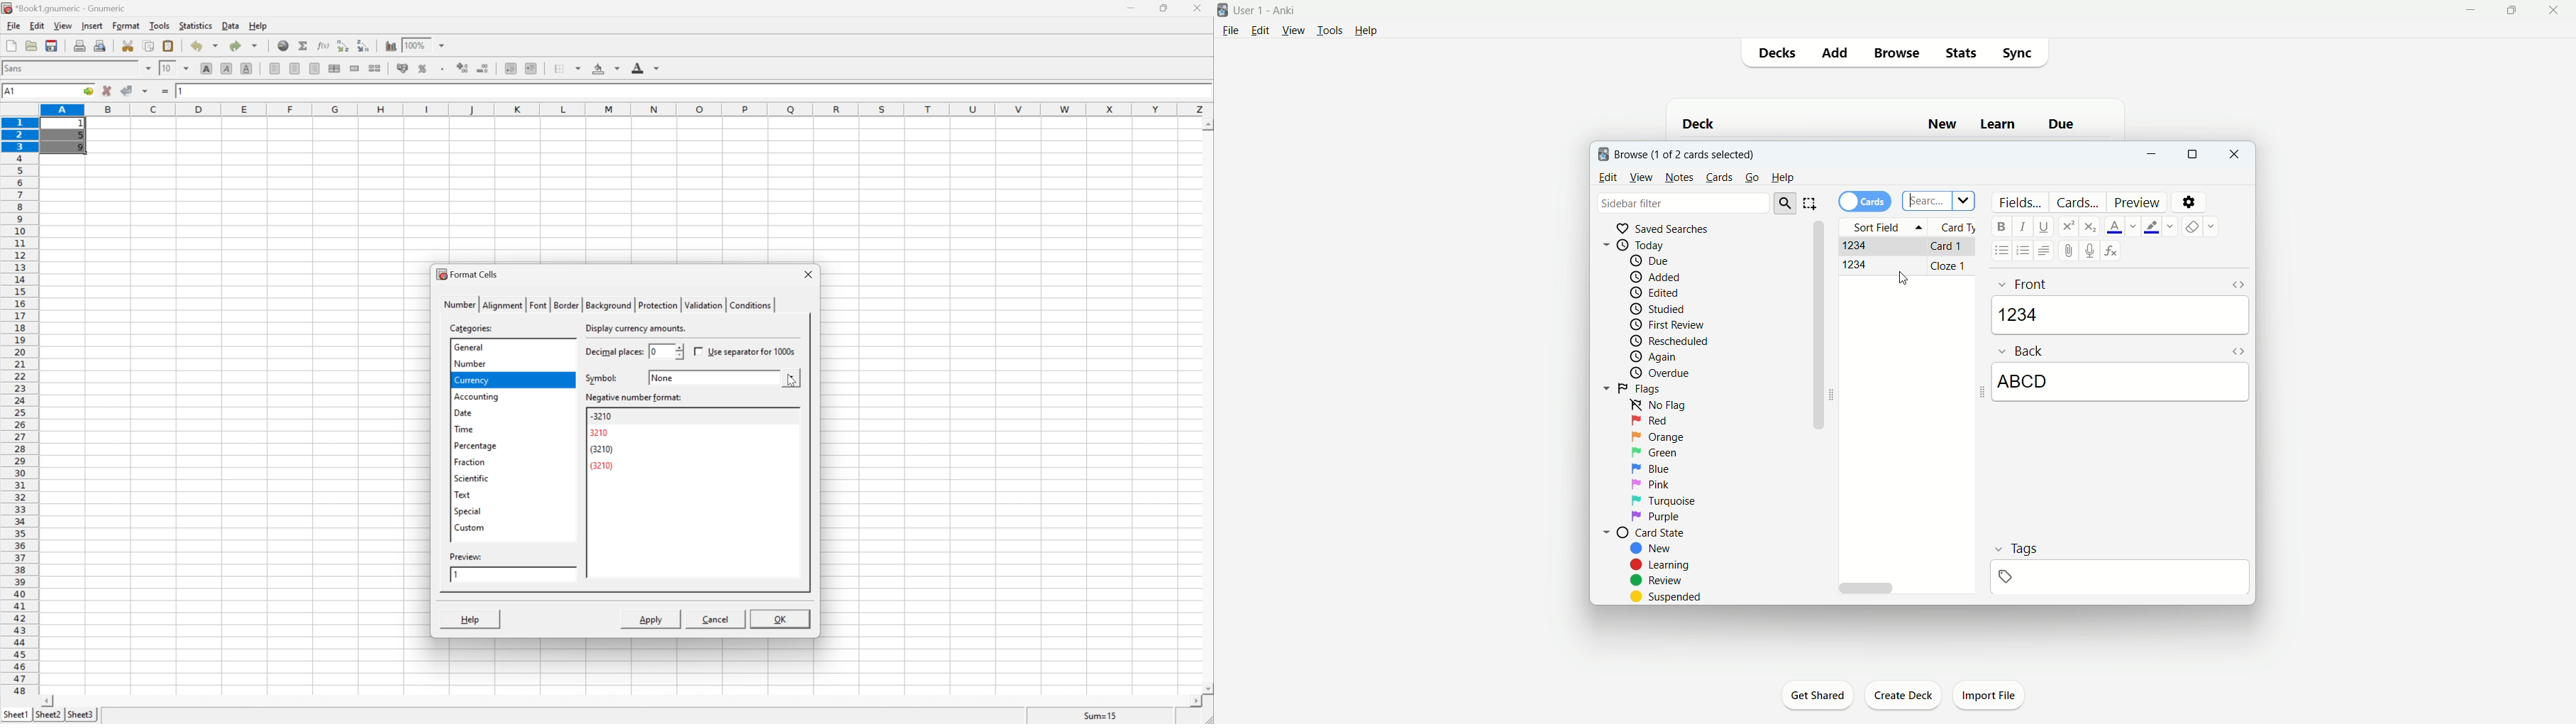 The height and width of the screenshot is (728, 2576). I want to click on edit, so click(1257, 33).